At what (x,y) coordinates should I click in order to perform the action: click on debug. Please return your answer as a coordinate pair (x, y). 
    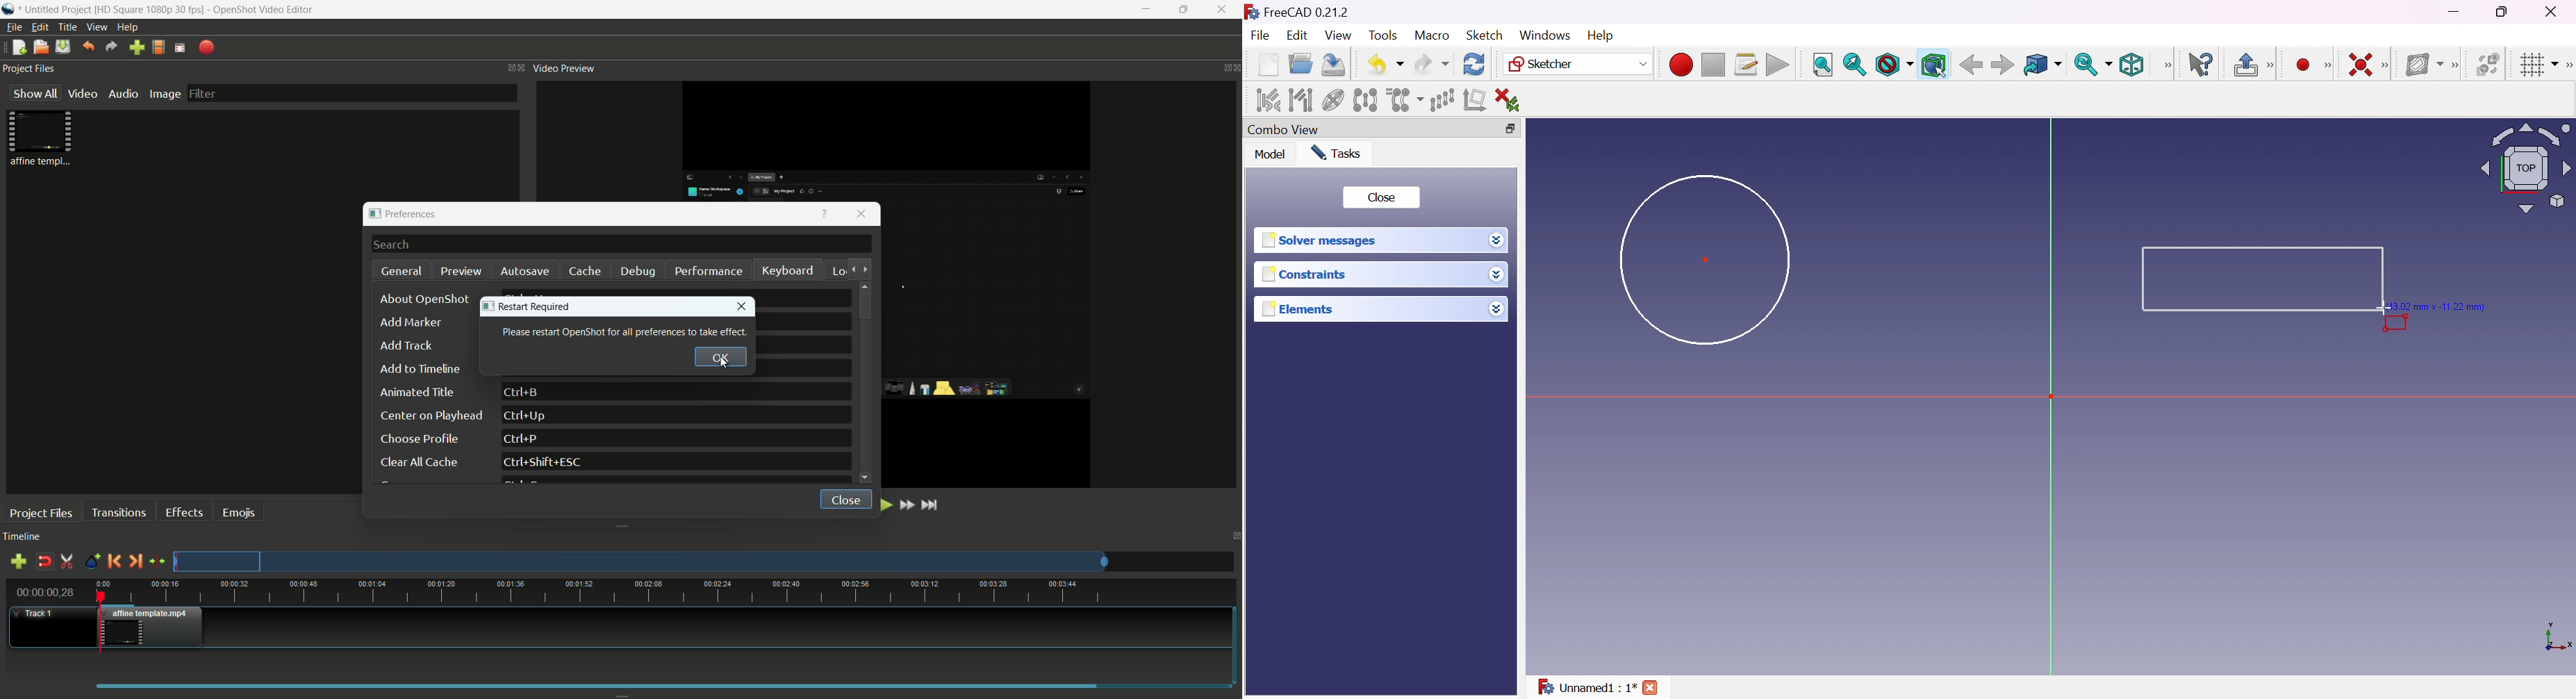
    Looking at the image, I should click on (640, 272).